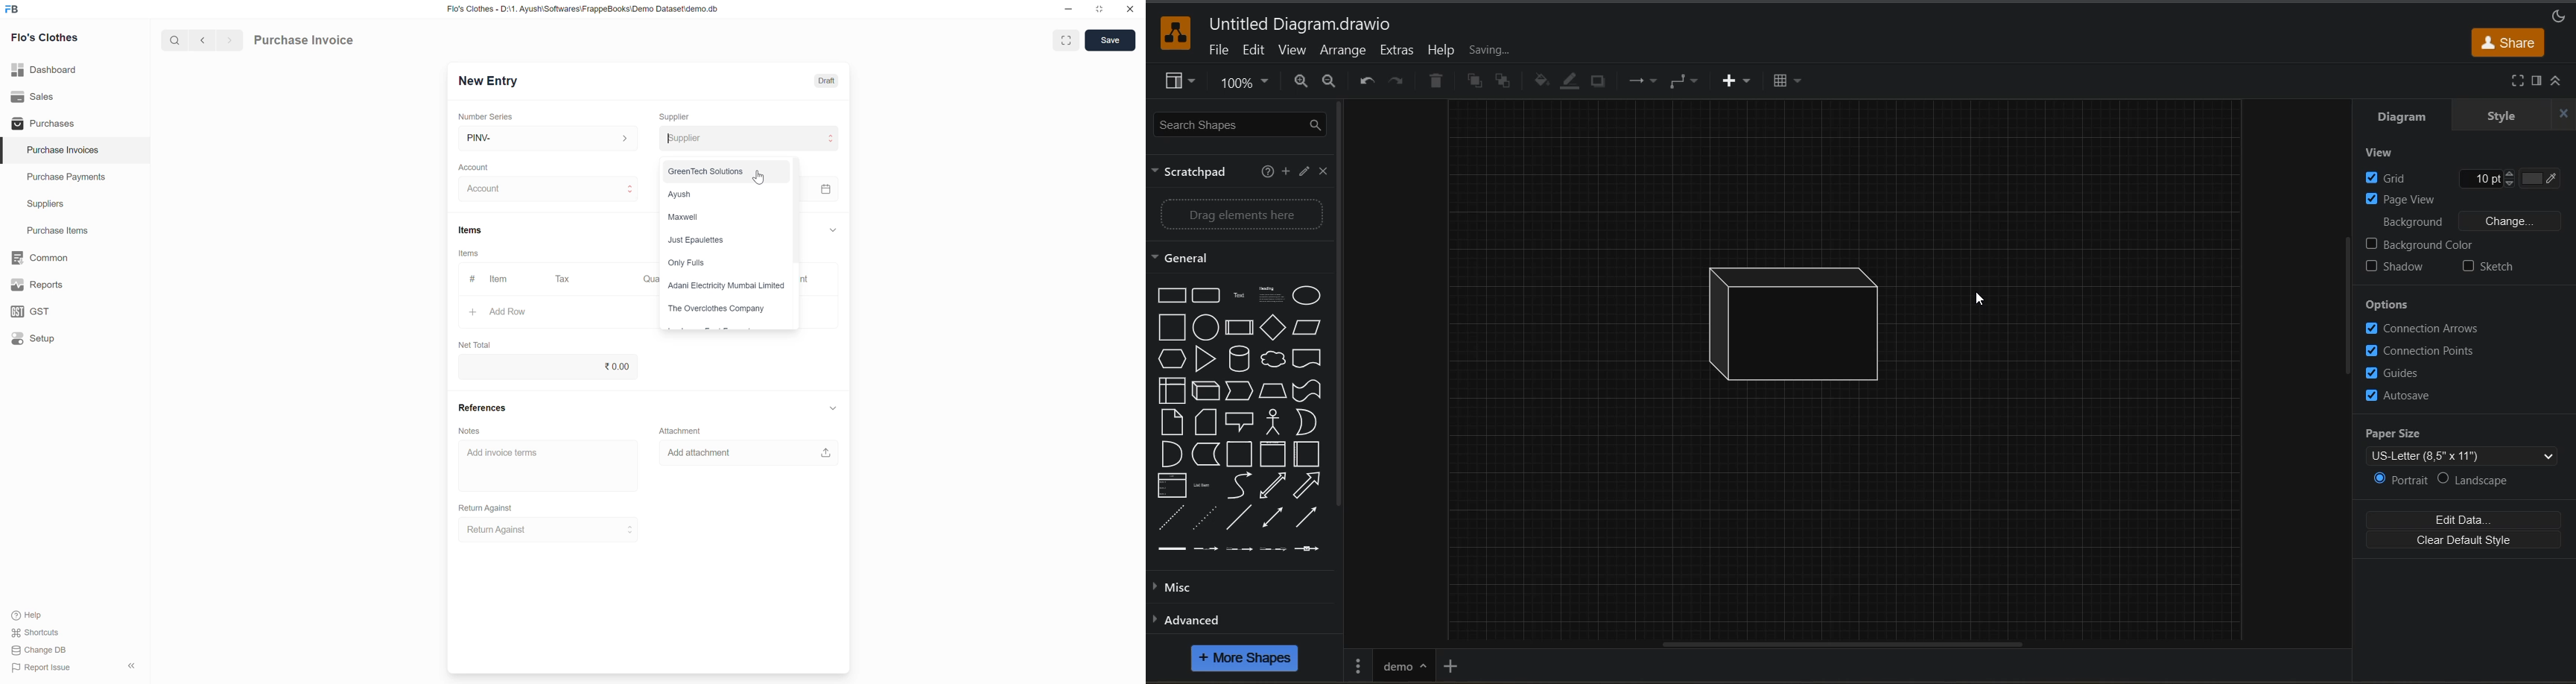 The image size is (2576, 700). Describe the element at coordinates (547, 367) in the screenshot. I see `0.00` at that location.